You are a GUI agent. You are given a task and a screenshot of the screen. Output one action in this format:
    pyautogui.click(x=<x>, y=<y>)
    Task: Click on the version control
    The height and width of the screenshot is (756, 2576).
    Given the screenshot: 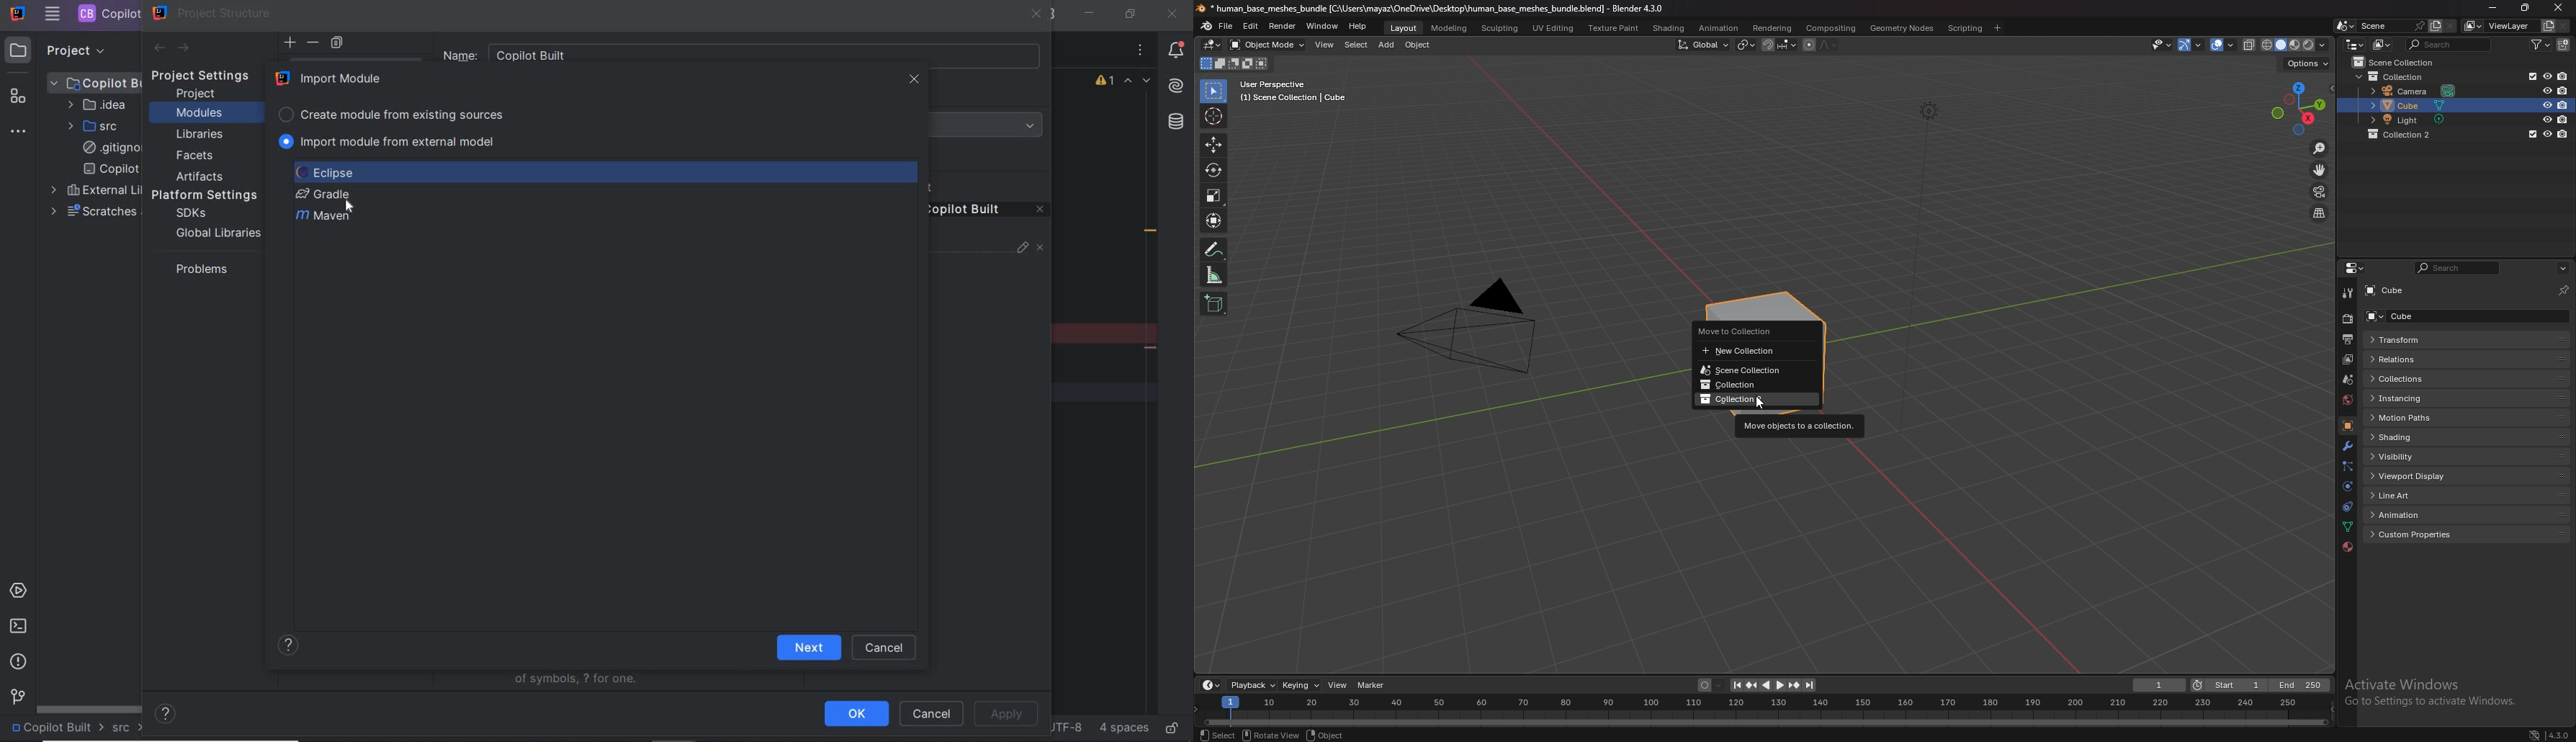 What is the action you would take?
    pyautogui.click(x=16, y=698)
    